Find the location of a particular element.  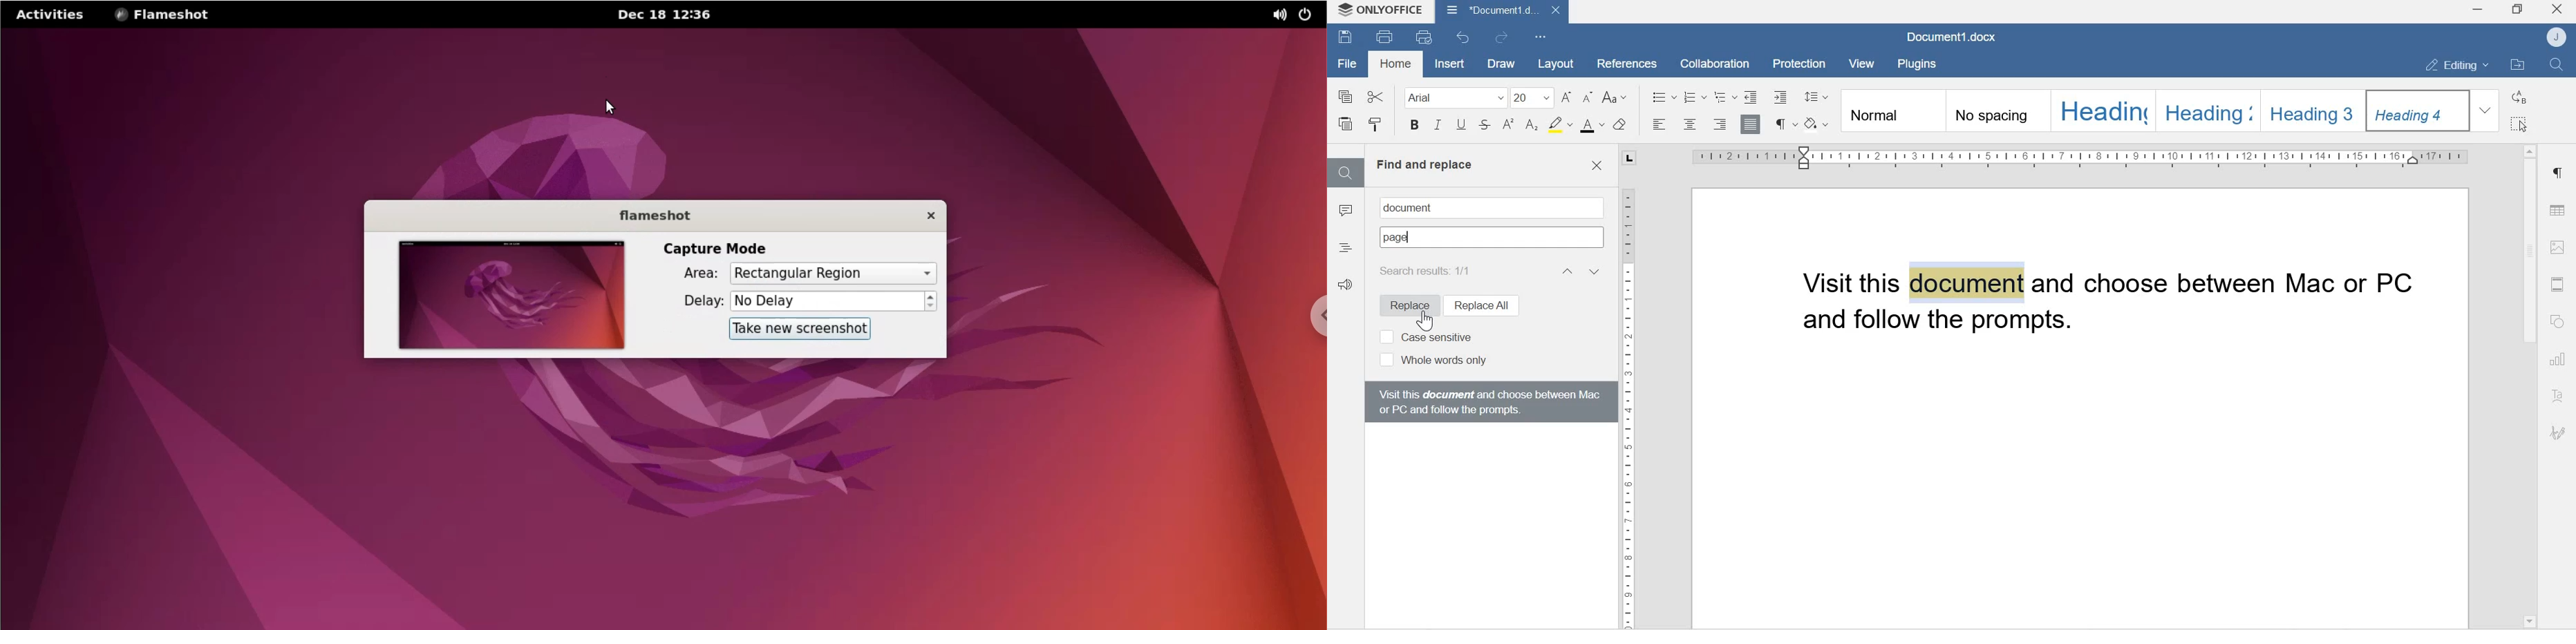

date and menu is located at coordinates (663, 15).